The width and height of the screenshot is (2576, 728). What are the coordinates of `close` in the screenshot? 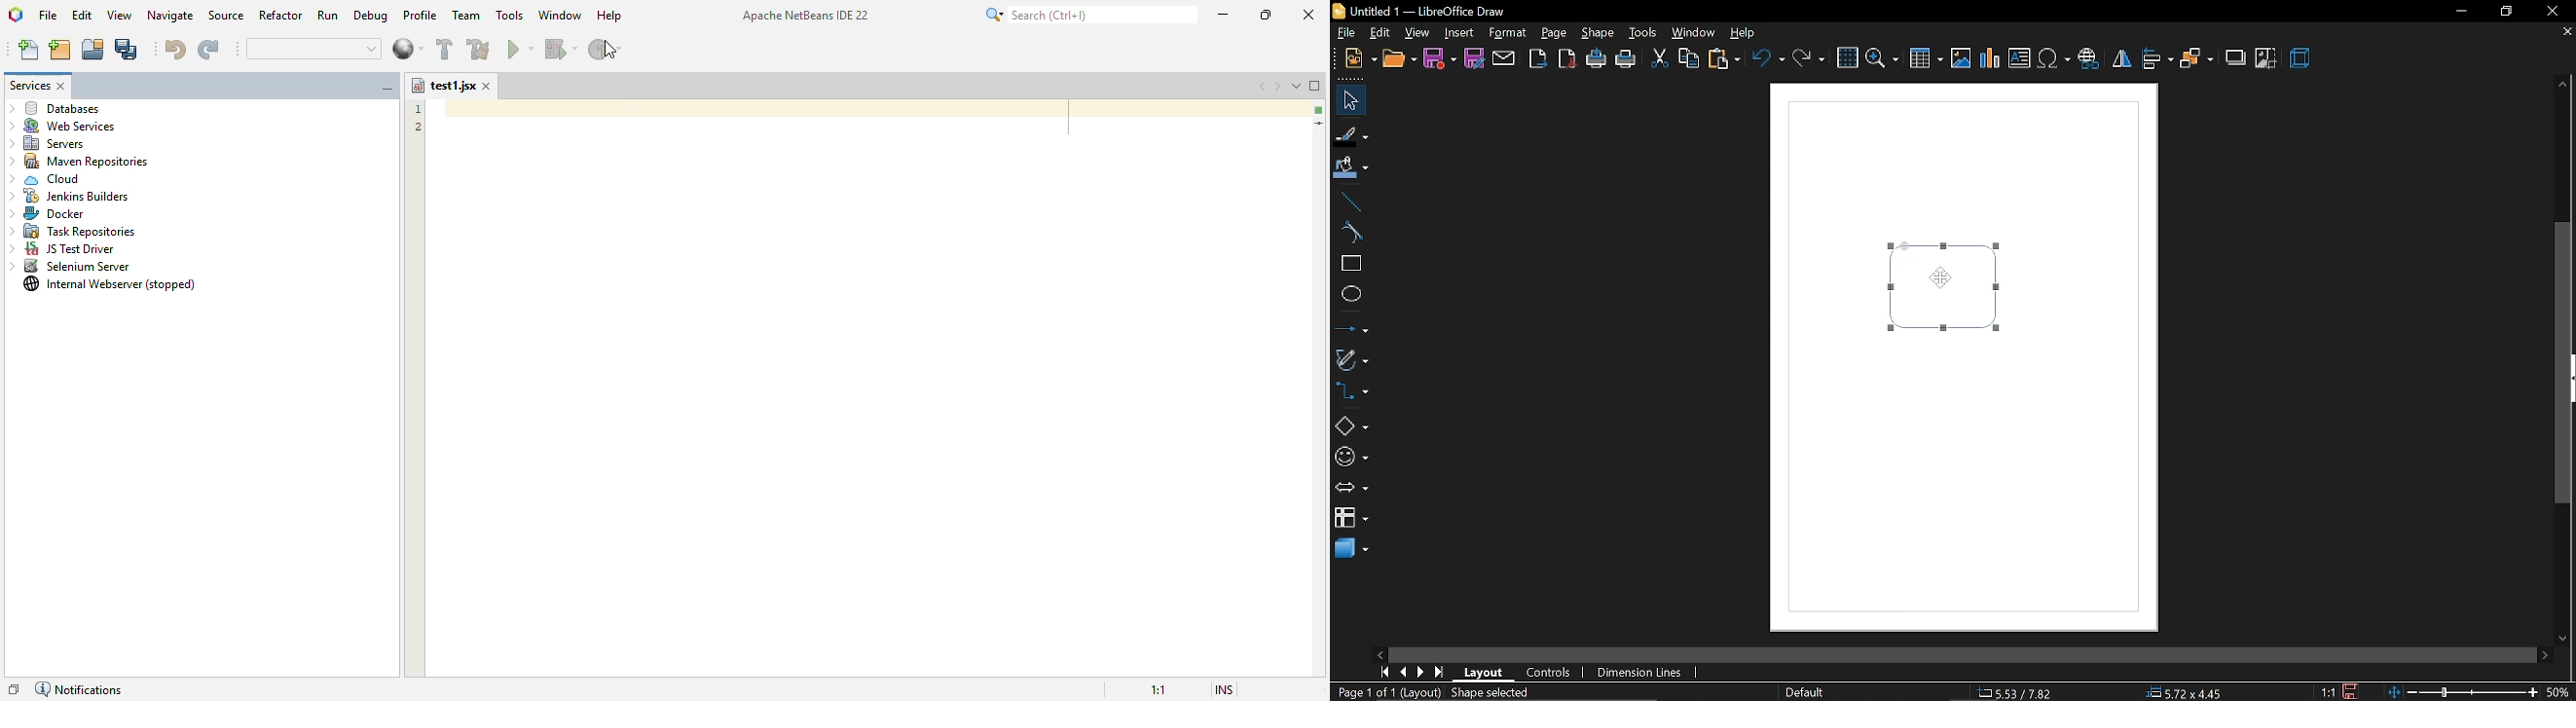 It's located at (2550, 11).